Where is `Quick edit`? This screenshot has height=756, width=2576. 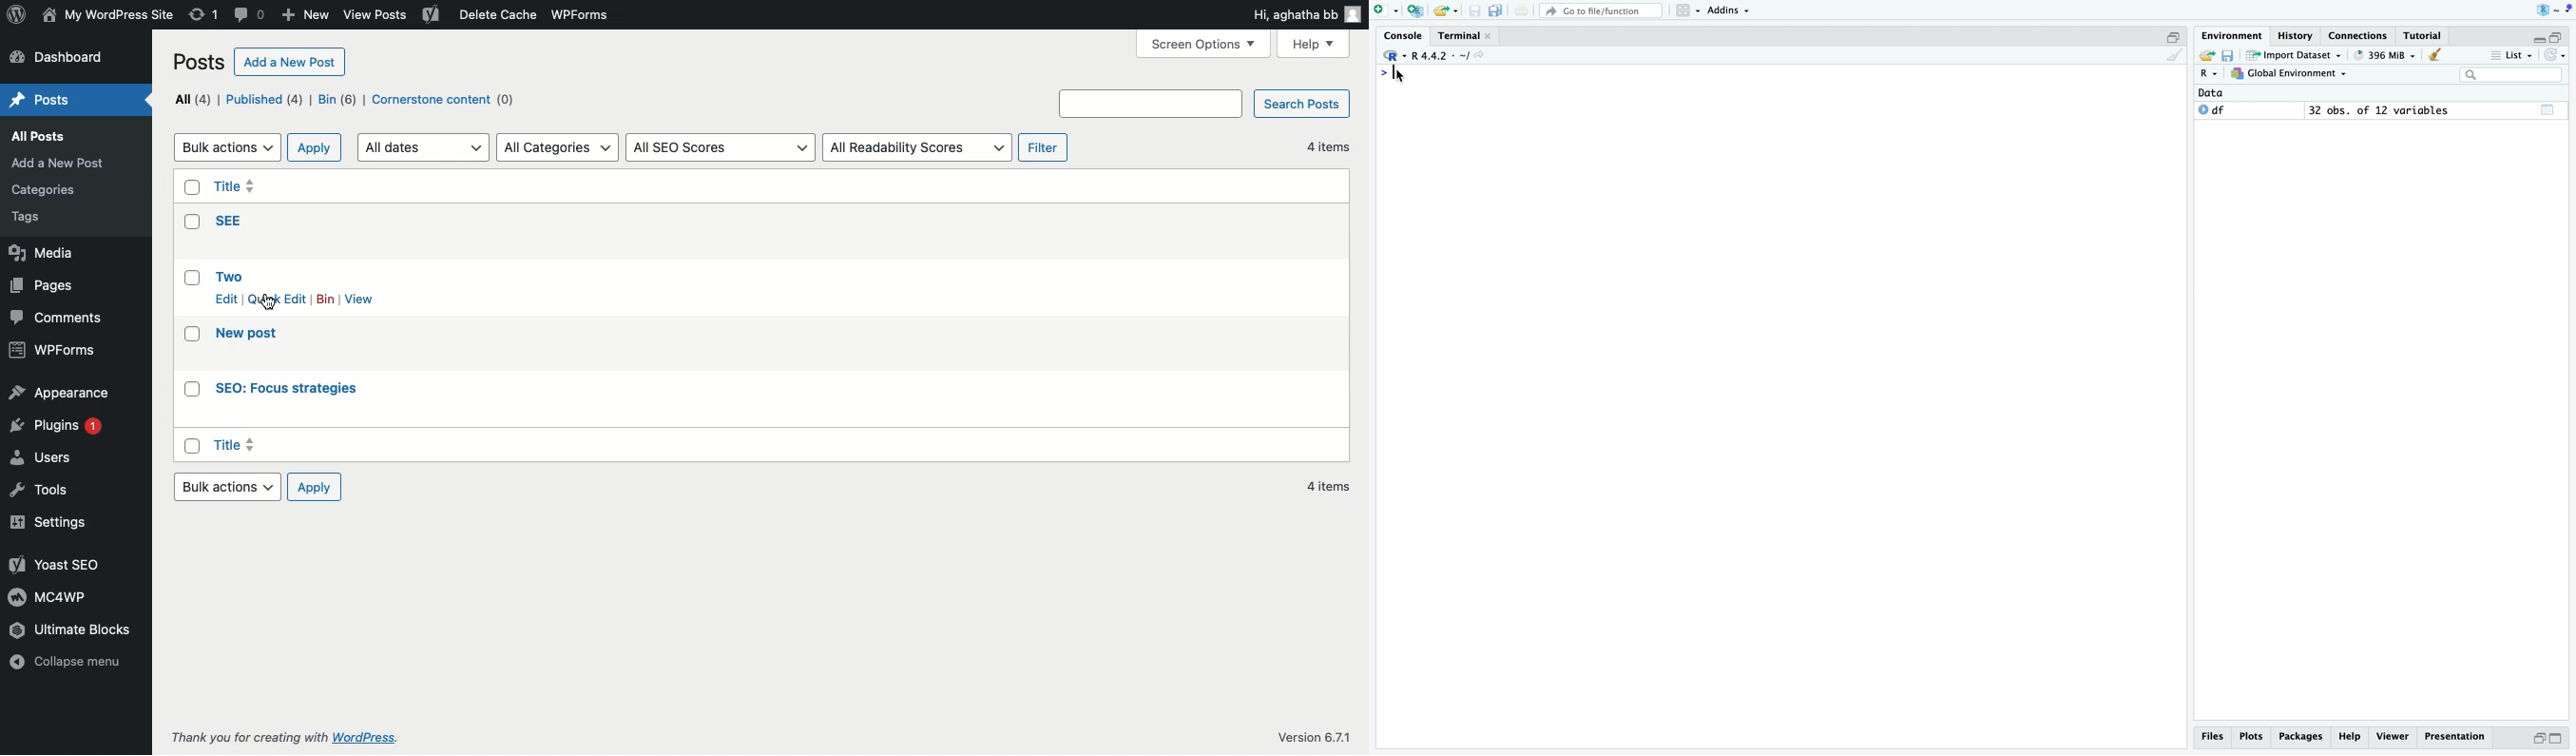
Quick edit is located at coordinates (278, 299).